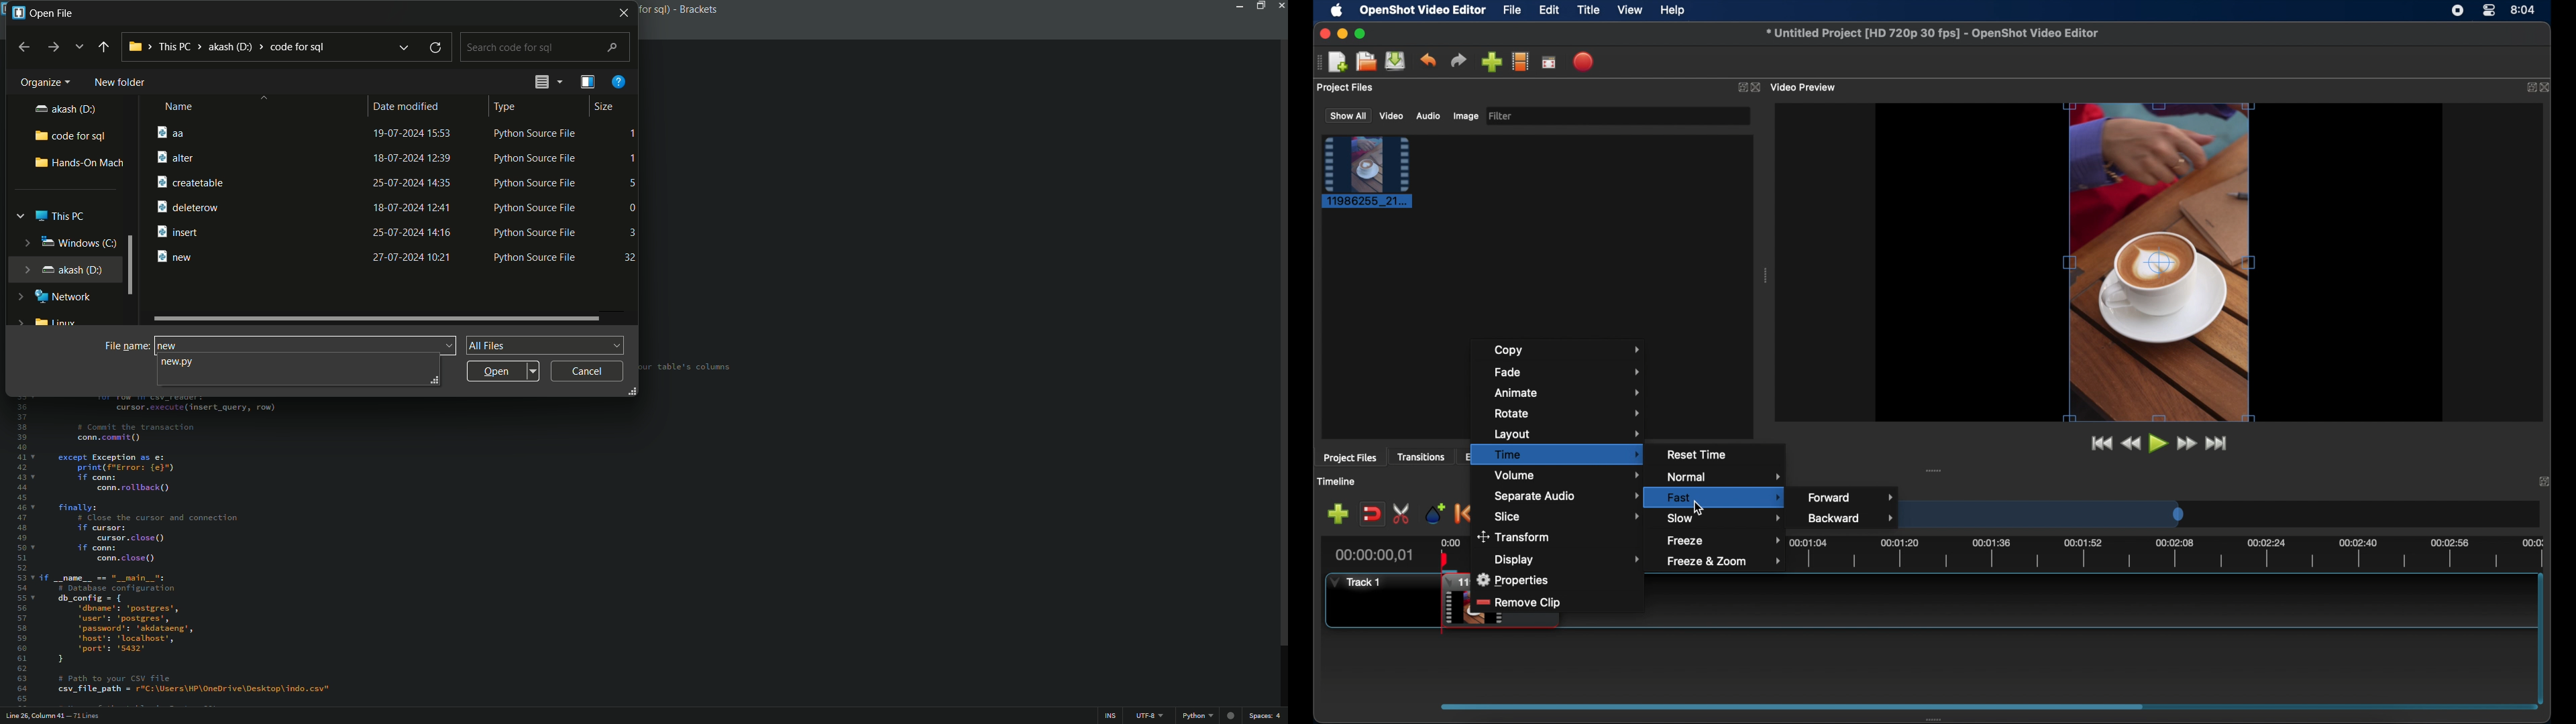 Image resolution: width=2576 pixels, height=728 pixels. Describe the element at coordinates (1511, 580) in the screenshot. I see `properties` at that location.